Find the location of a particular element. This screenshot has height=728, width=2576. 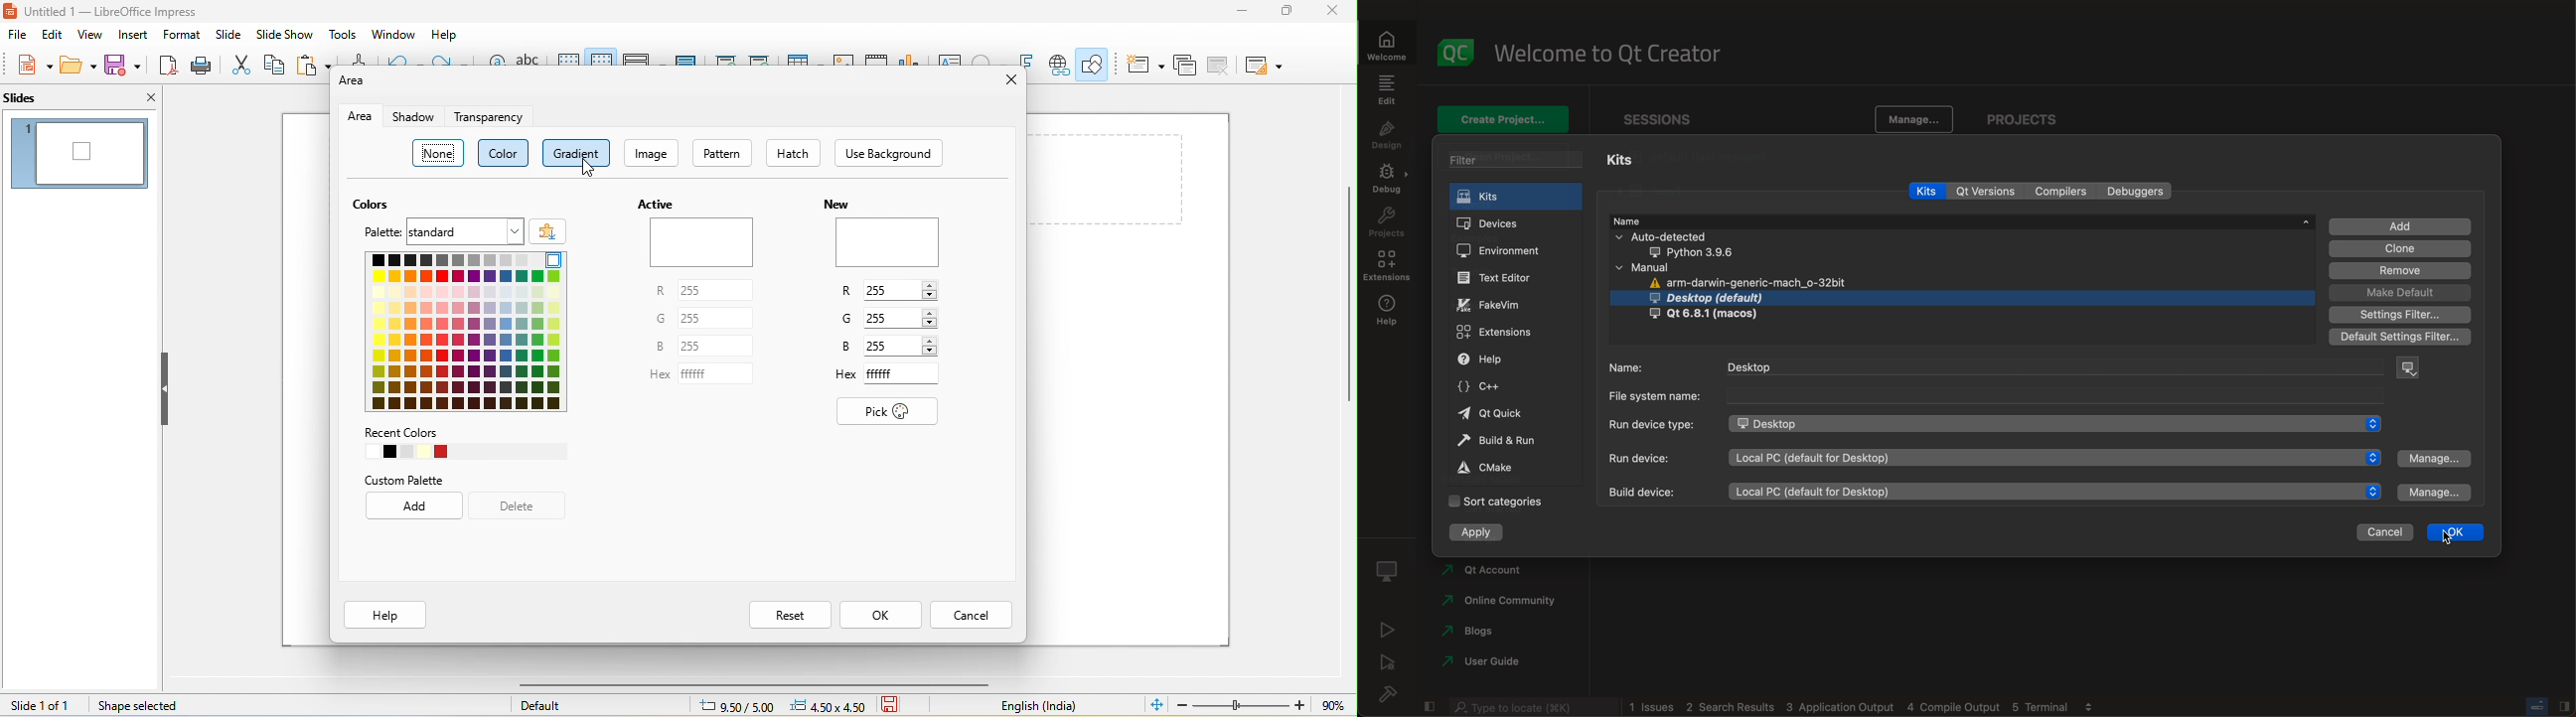

cursor is located at coordinates (2449, 540).